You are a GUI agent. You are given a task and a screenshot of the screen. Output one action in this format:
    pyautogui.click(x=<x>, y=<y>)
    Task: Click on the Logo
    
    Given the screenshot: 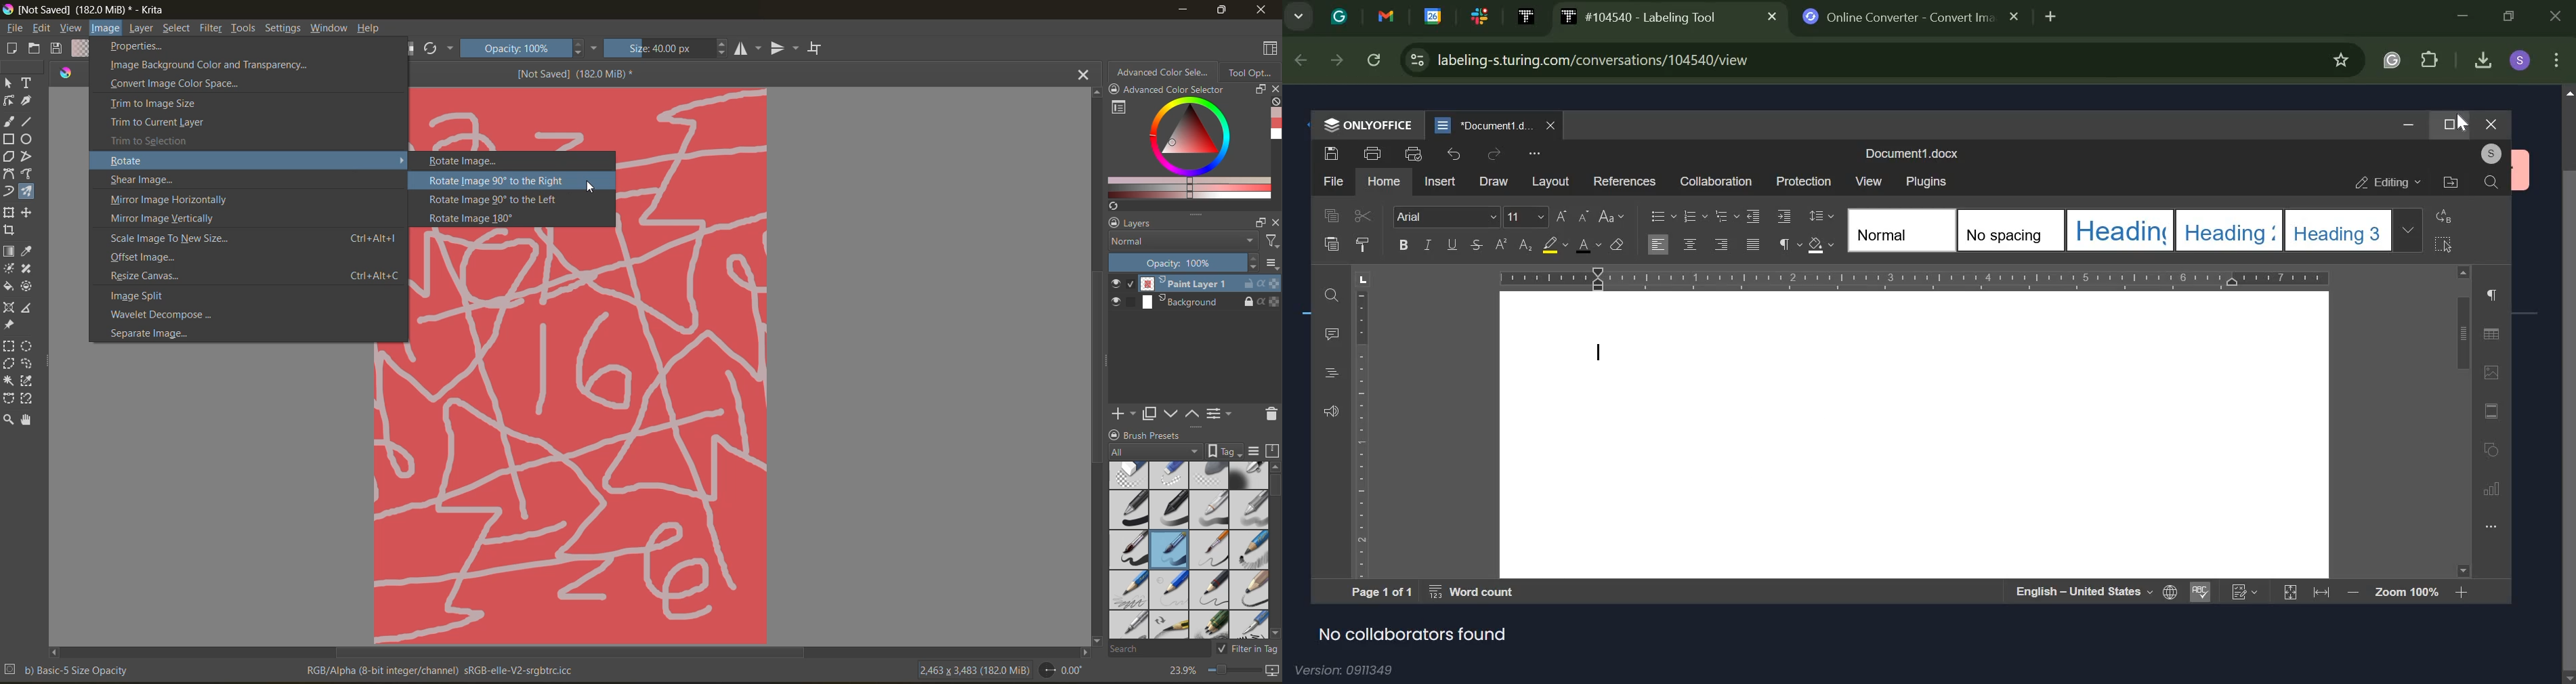 What is the action you would take?
    pyautogui.click(x=67, y=73)
    